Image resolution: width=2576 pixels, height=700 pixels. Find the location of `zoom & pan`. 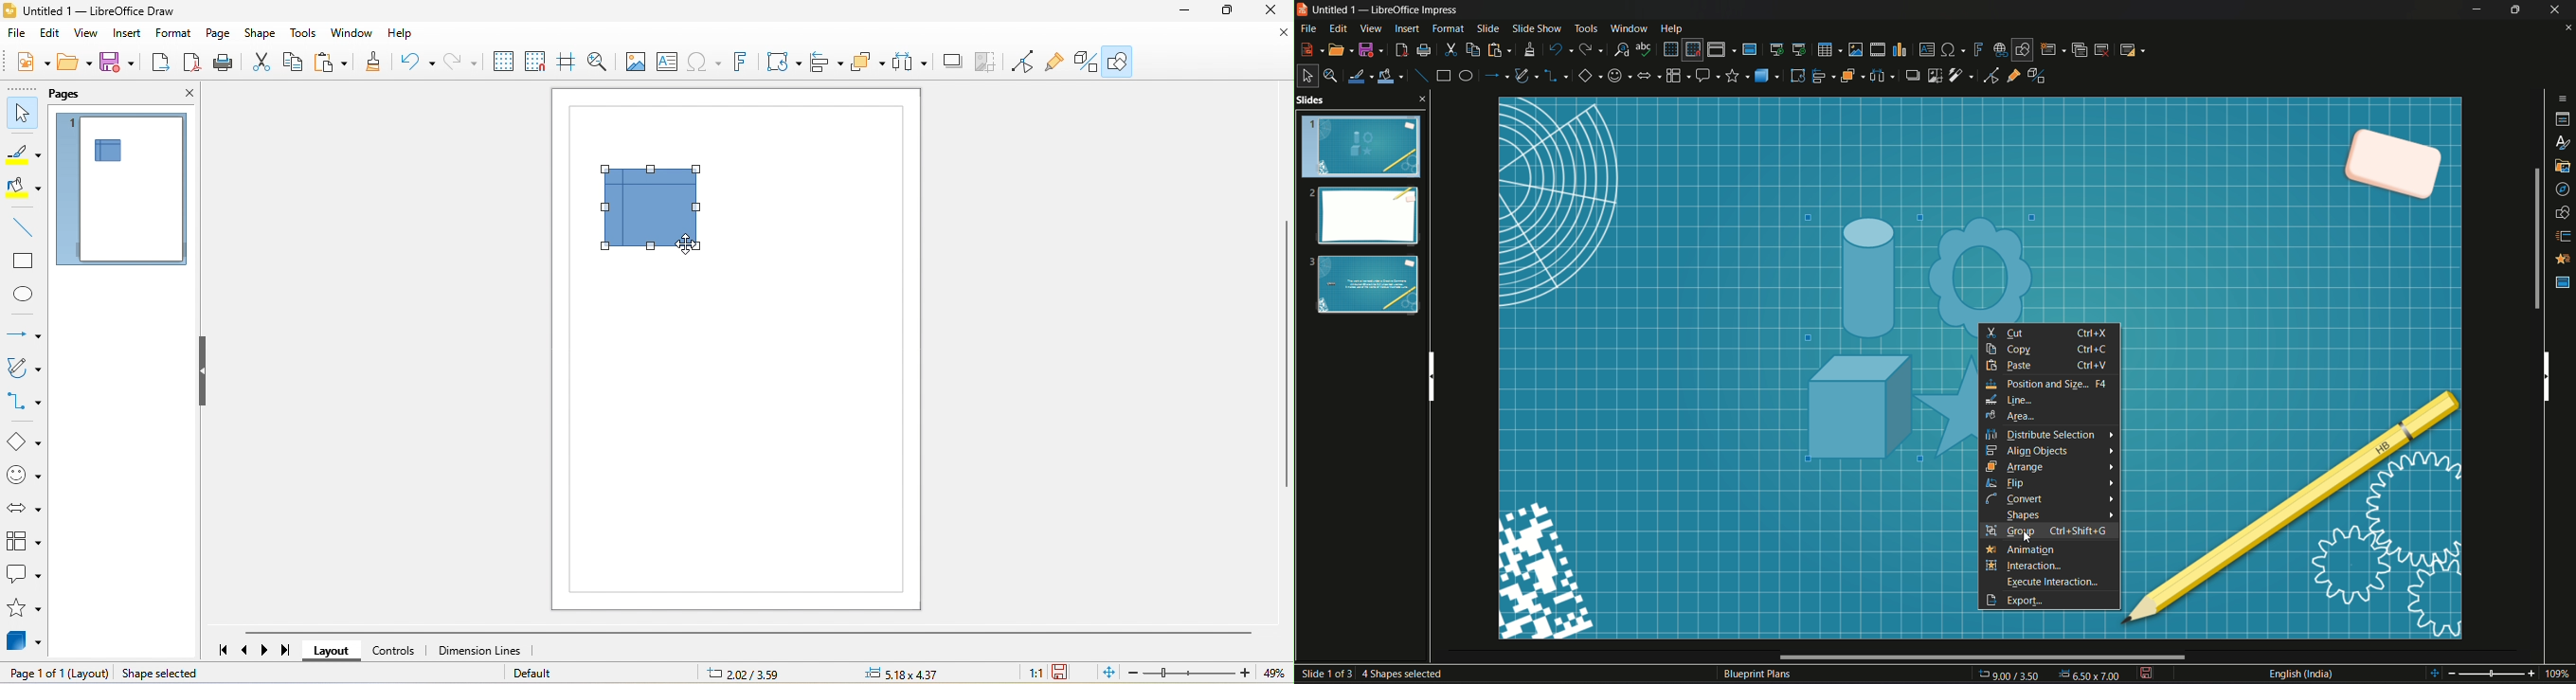

zoom & pan is located at coordinates (1330, 73).